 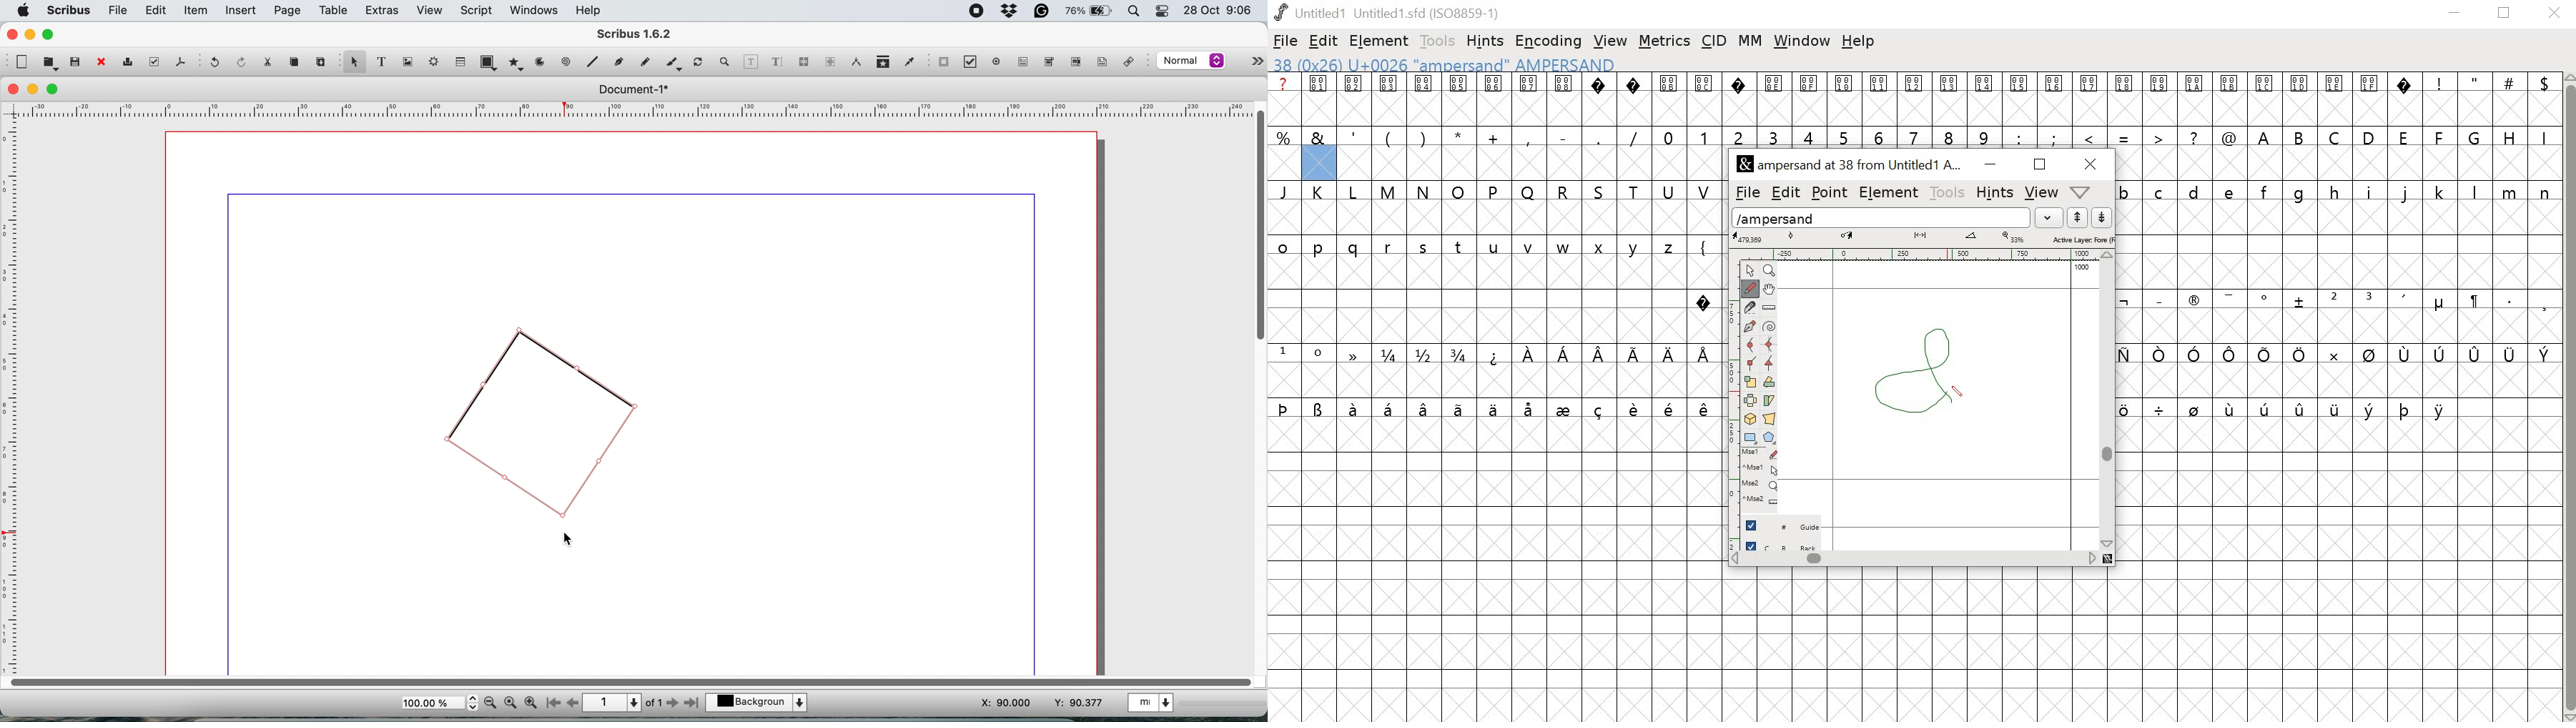 I want to click on a, so click(x=1284, y=99).